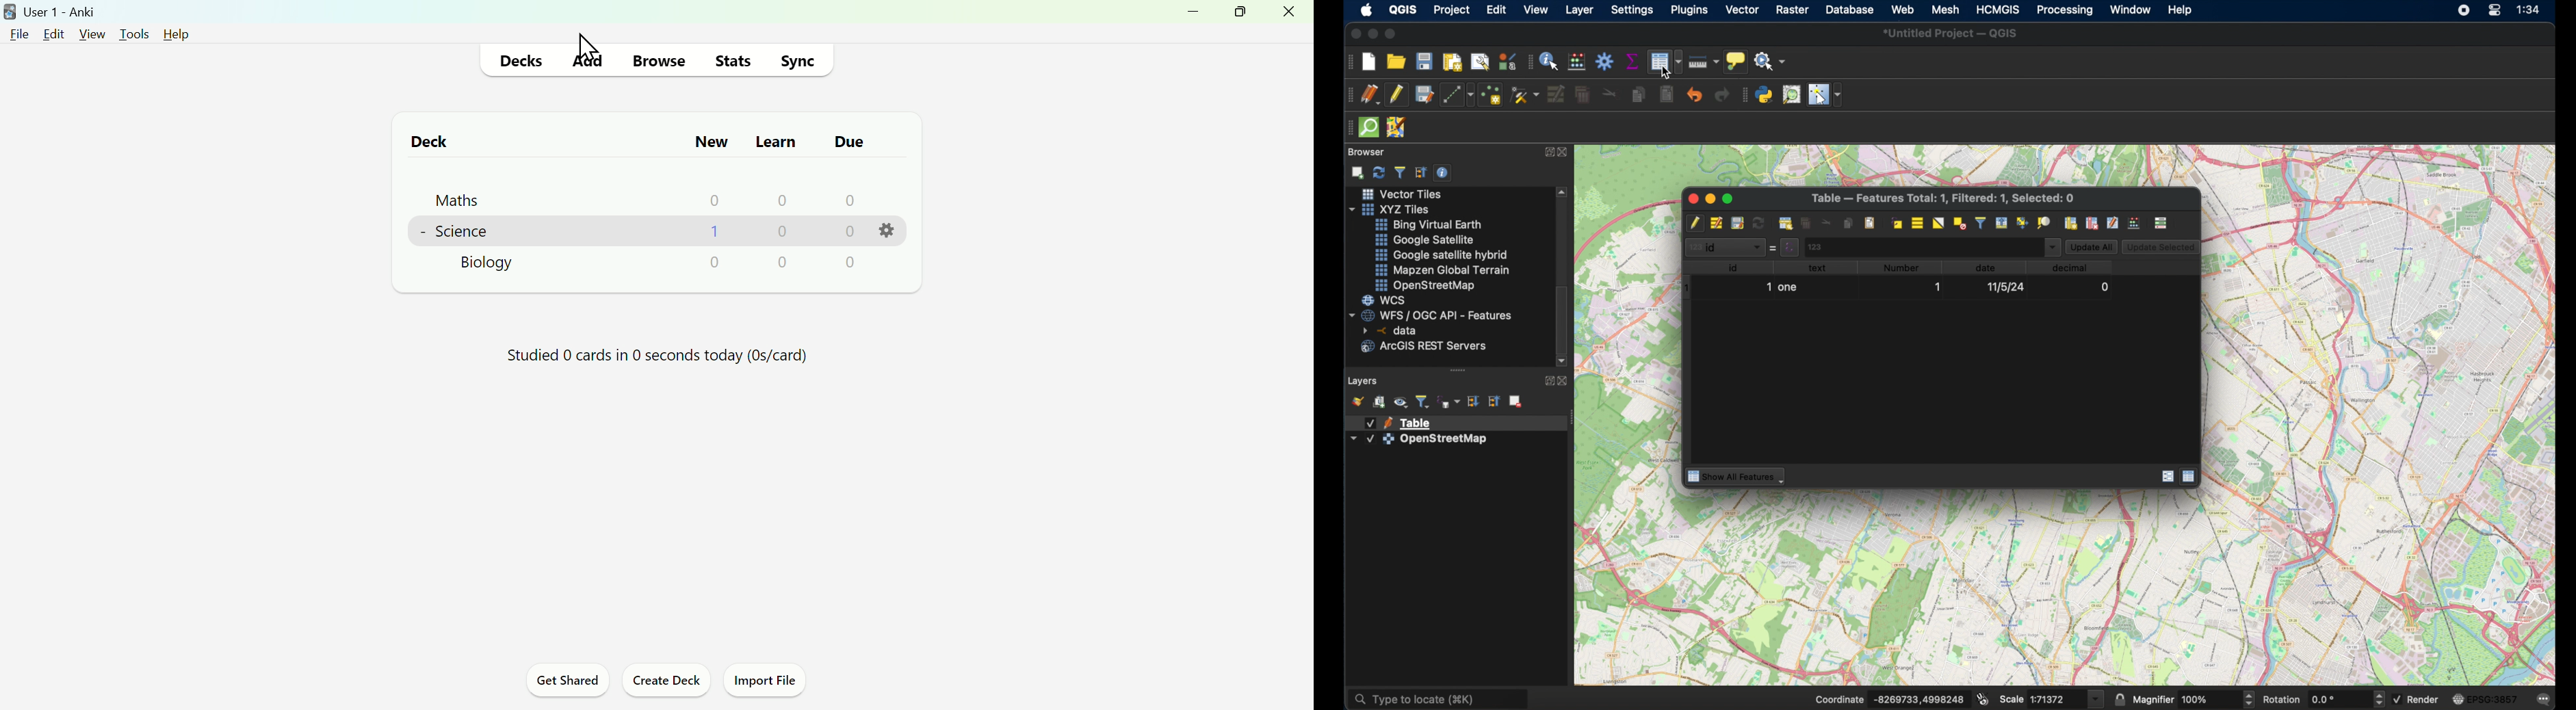  I want to click on identify feature, so click(1548, 62).